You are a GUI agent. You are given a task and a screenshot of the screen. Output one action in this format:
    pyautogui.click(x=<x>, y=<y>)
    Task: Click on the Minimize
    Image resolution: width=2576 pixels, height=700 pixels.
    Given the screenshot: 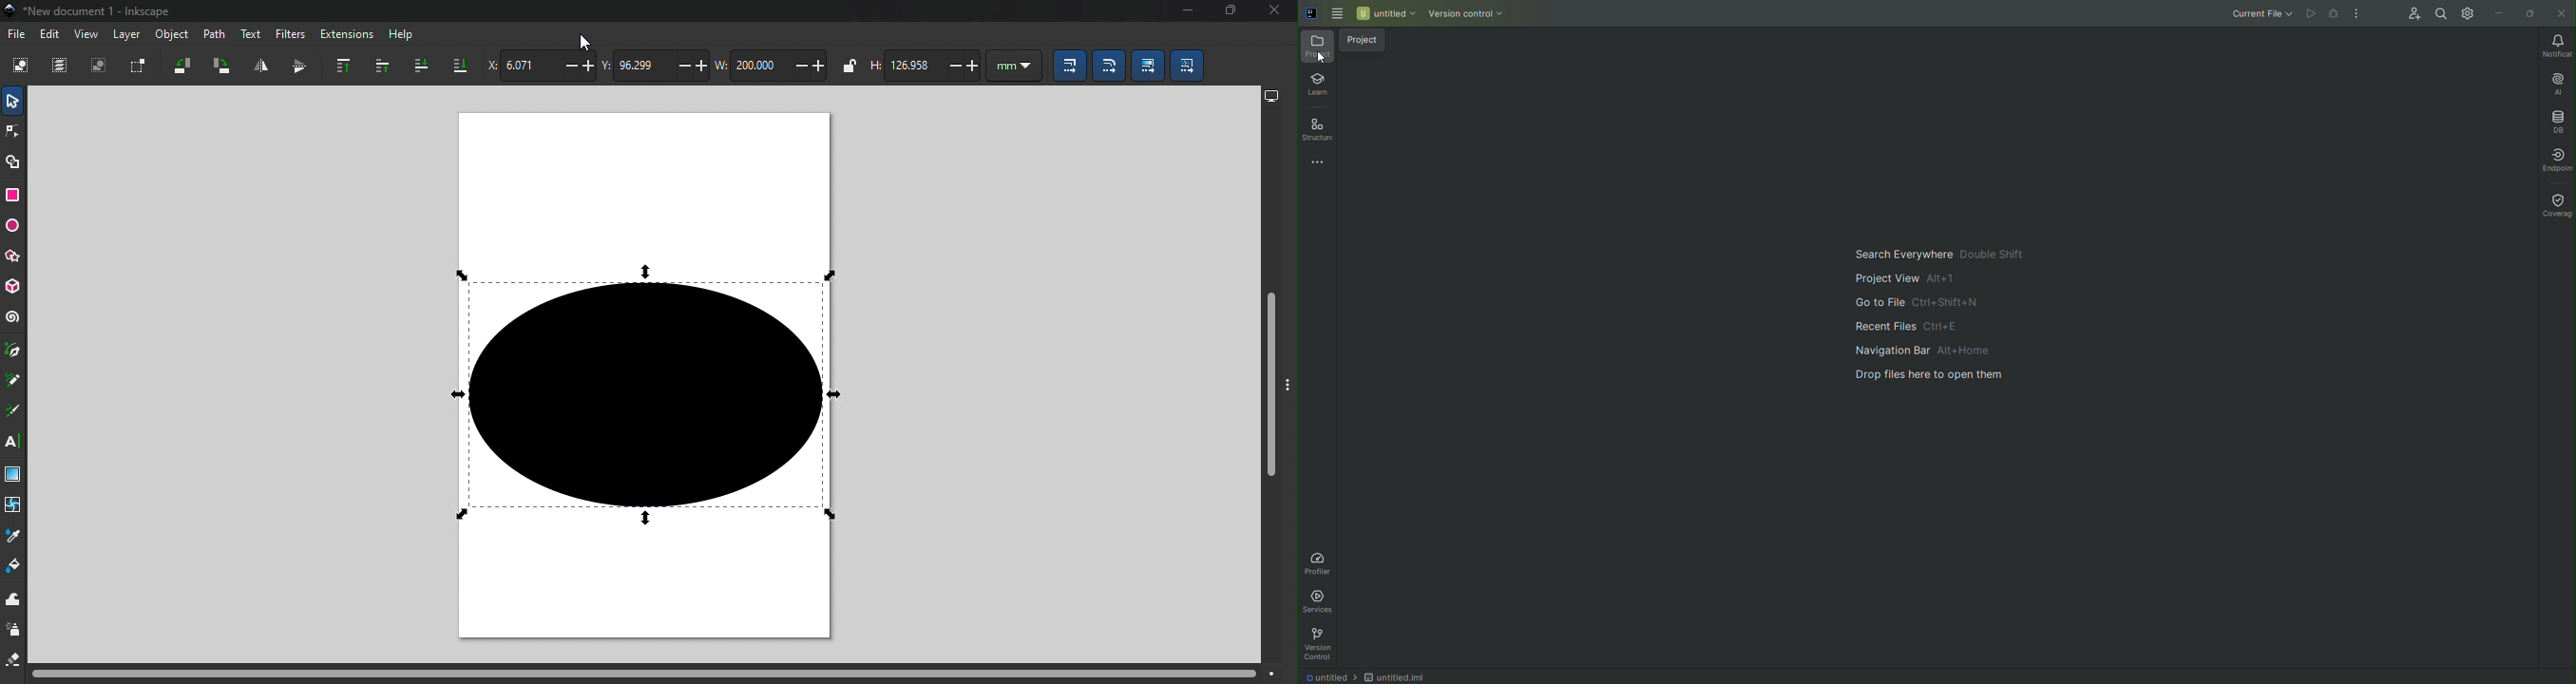 What is the action you would take?
    pyautogui.click(x=1181, y=11)
    